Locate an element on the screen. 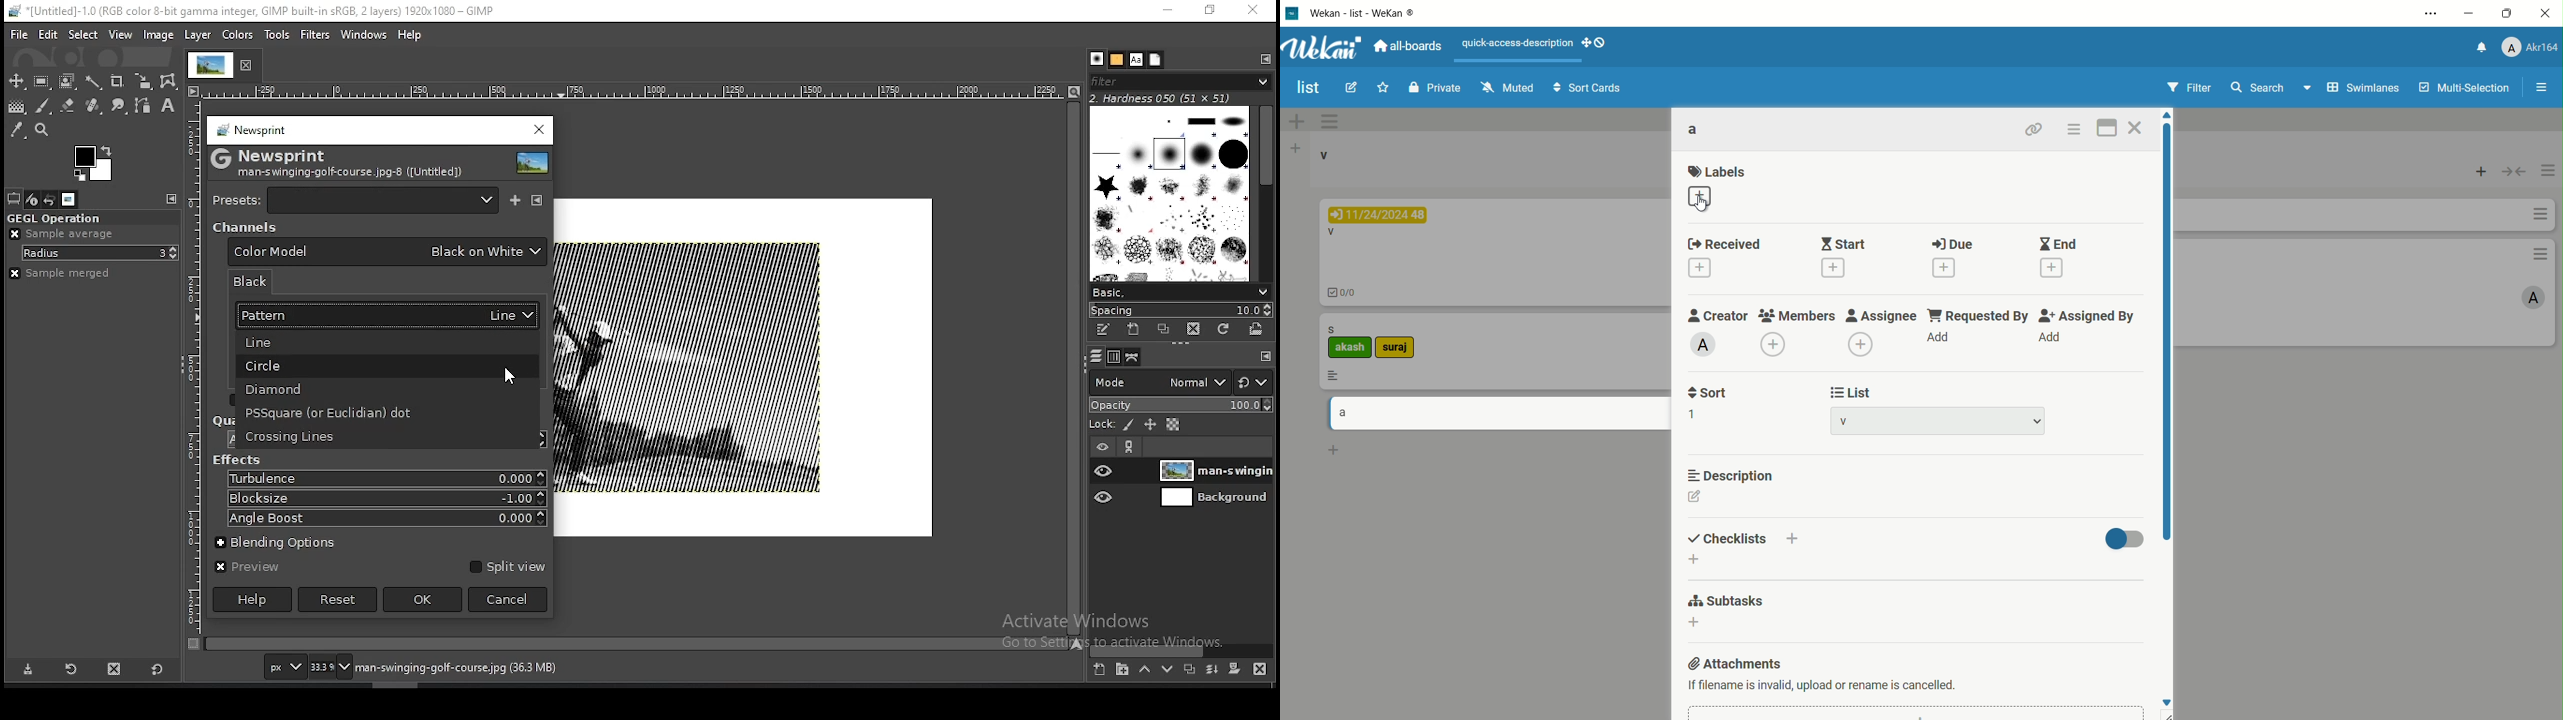  manage presets is located at coordinates (537, 199).